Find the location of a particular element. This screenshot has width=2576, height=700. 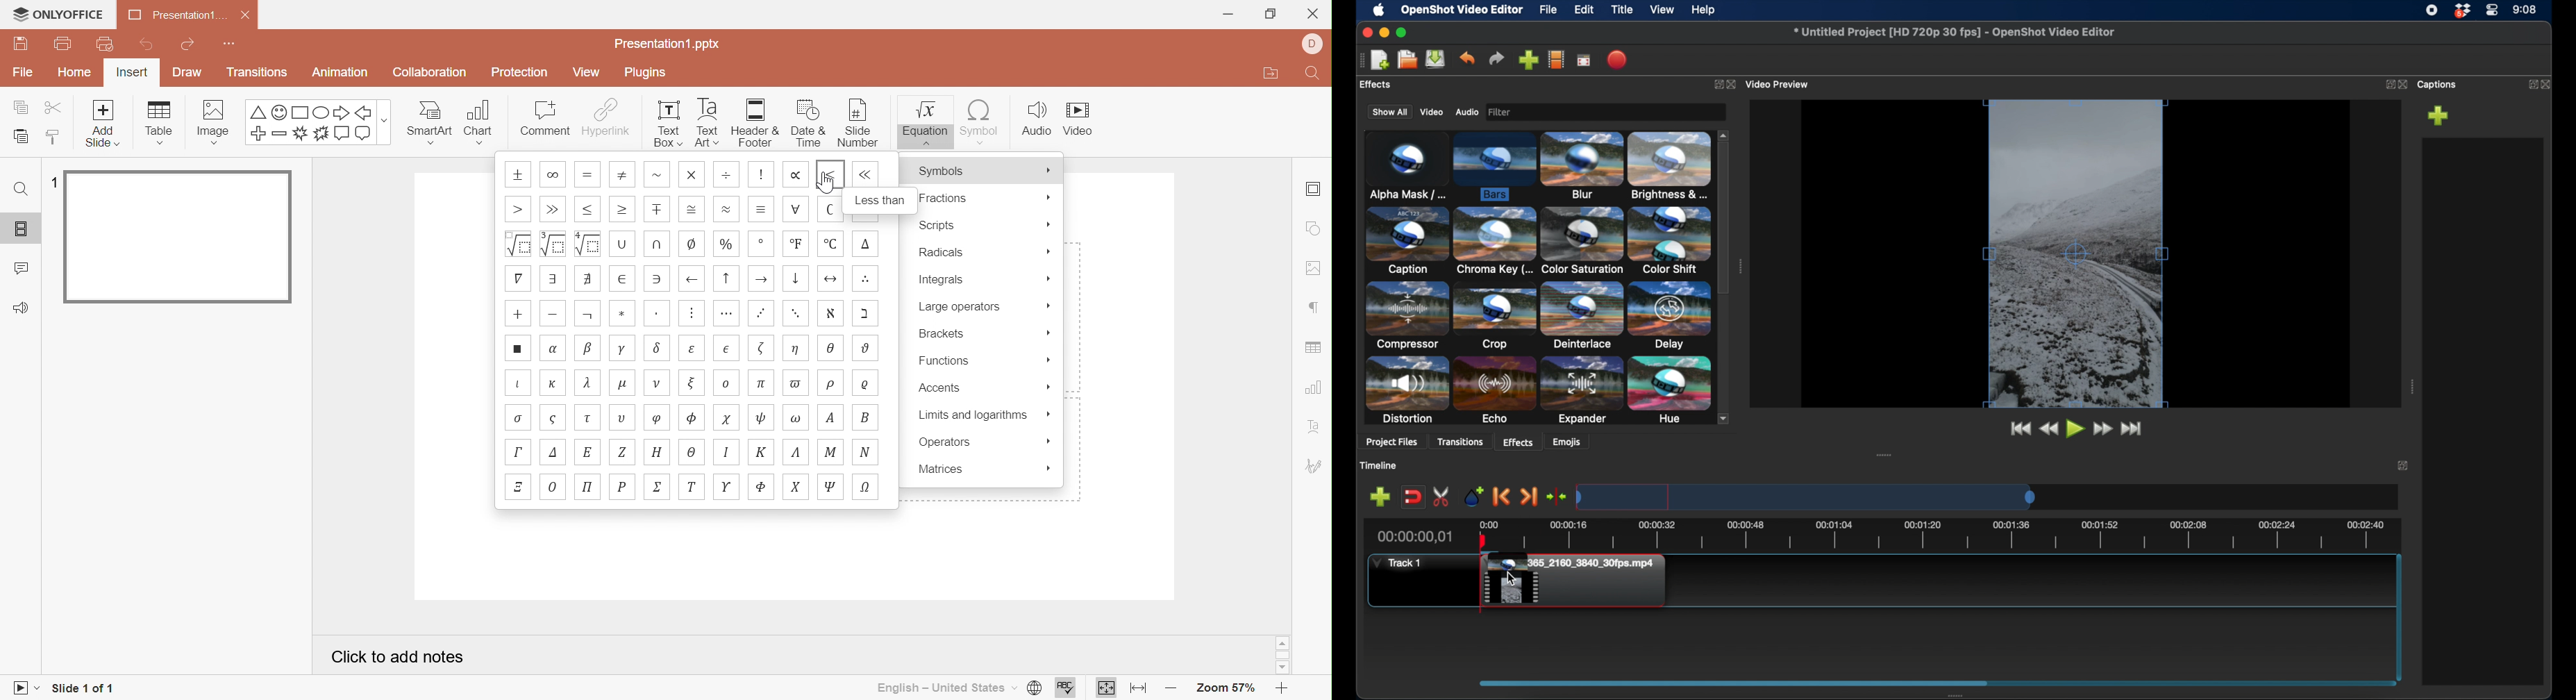

symbols is located at coordinates (866, 363).